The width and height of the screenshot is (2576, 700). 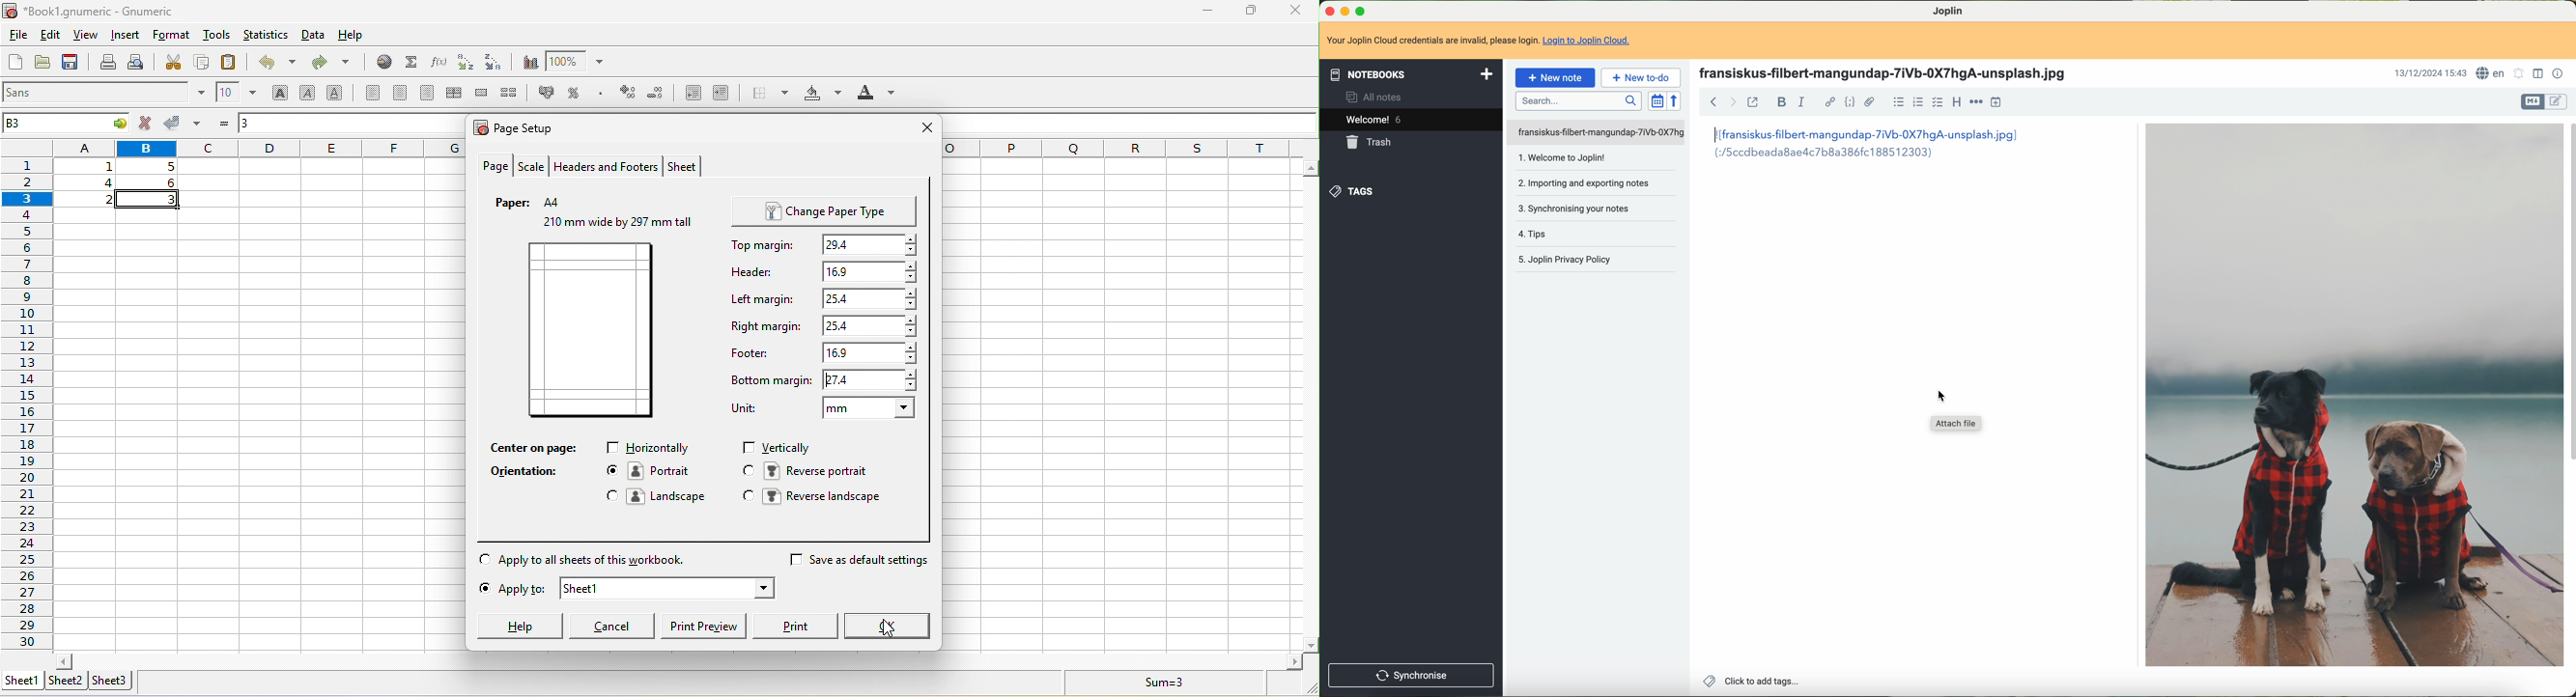 What do you see at coordinates (1367, 143) in the screenshot?
I see `trash` at bounding box center [1367, 143].